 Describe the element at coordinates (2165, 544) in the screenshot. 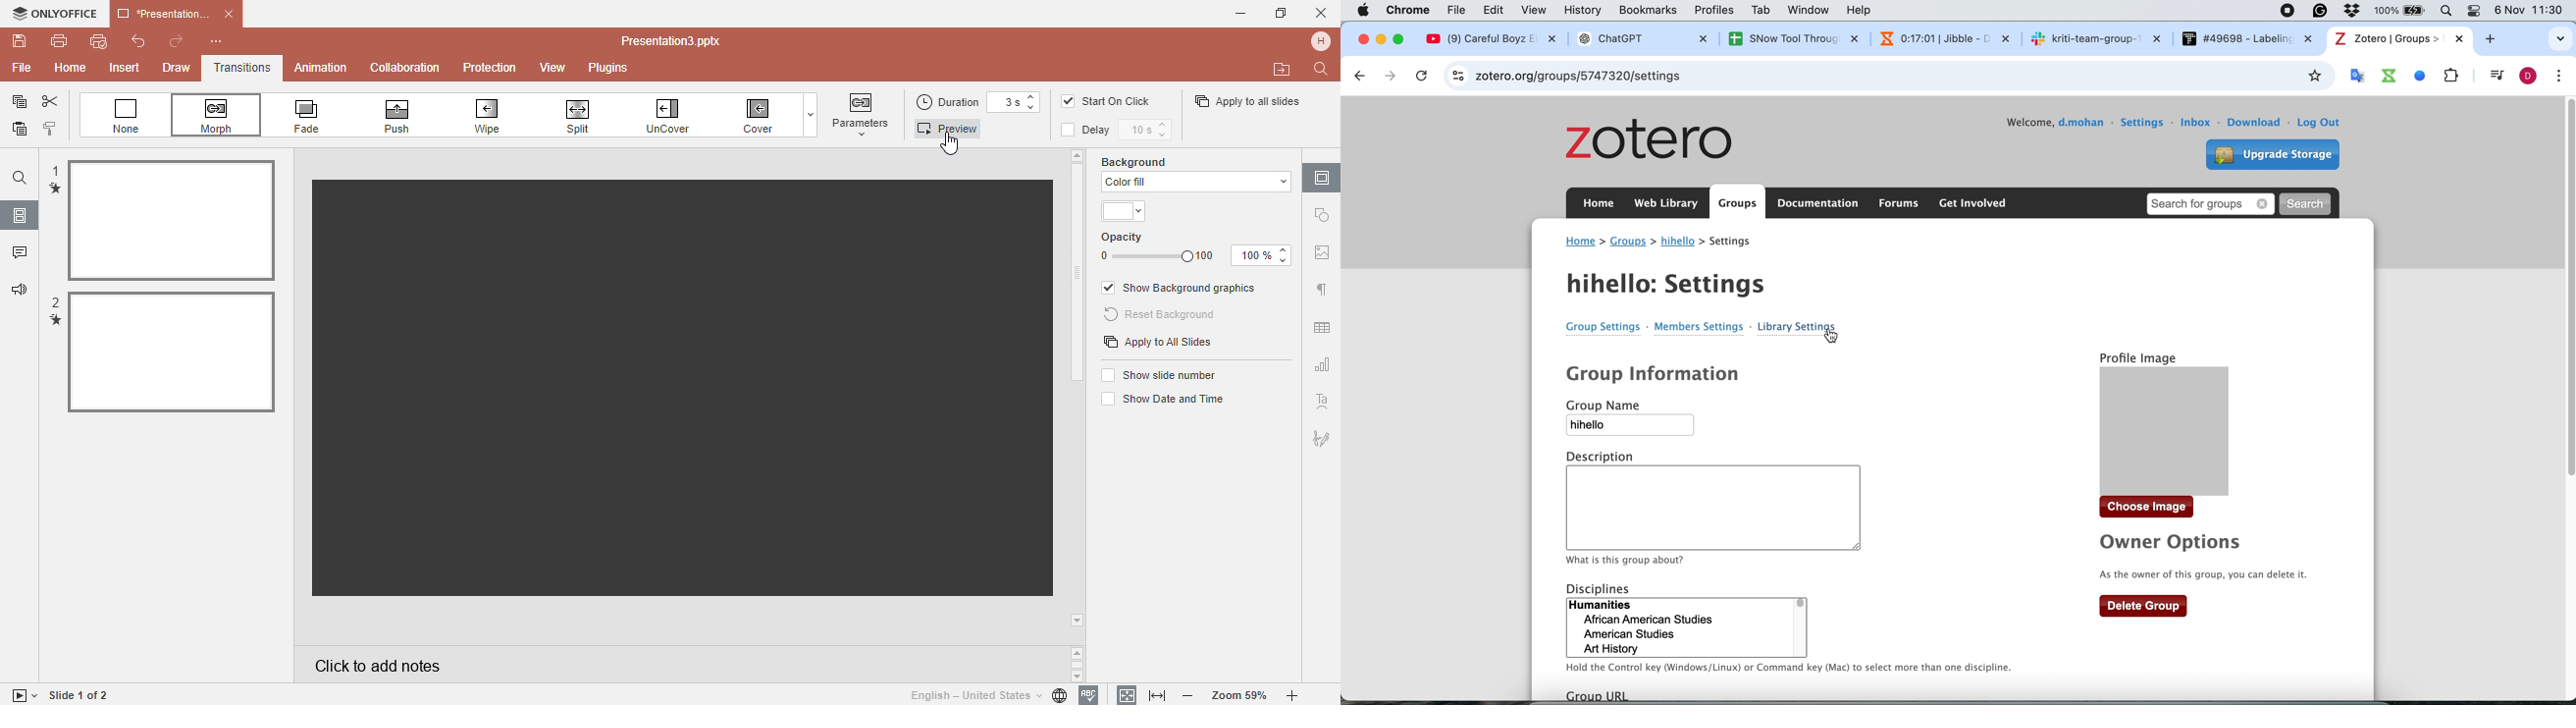

I see `owner options` at that location.